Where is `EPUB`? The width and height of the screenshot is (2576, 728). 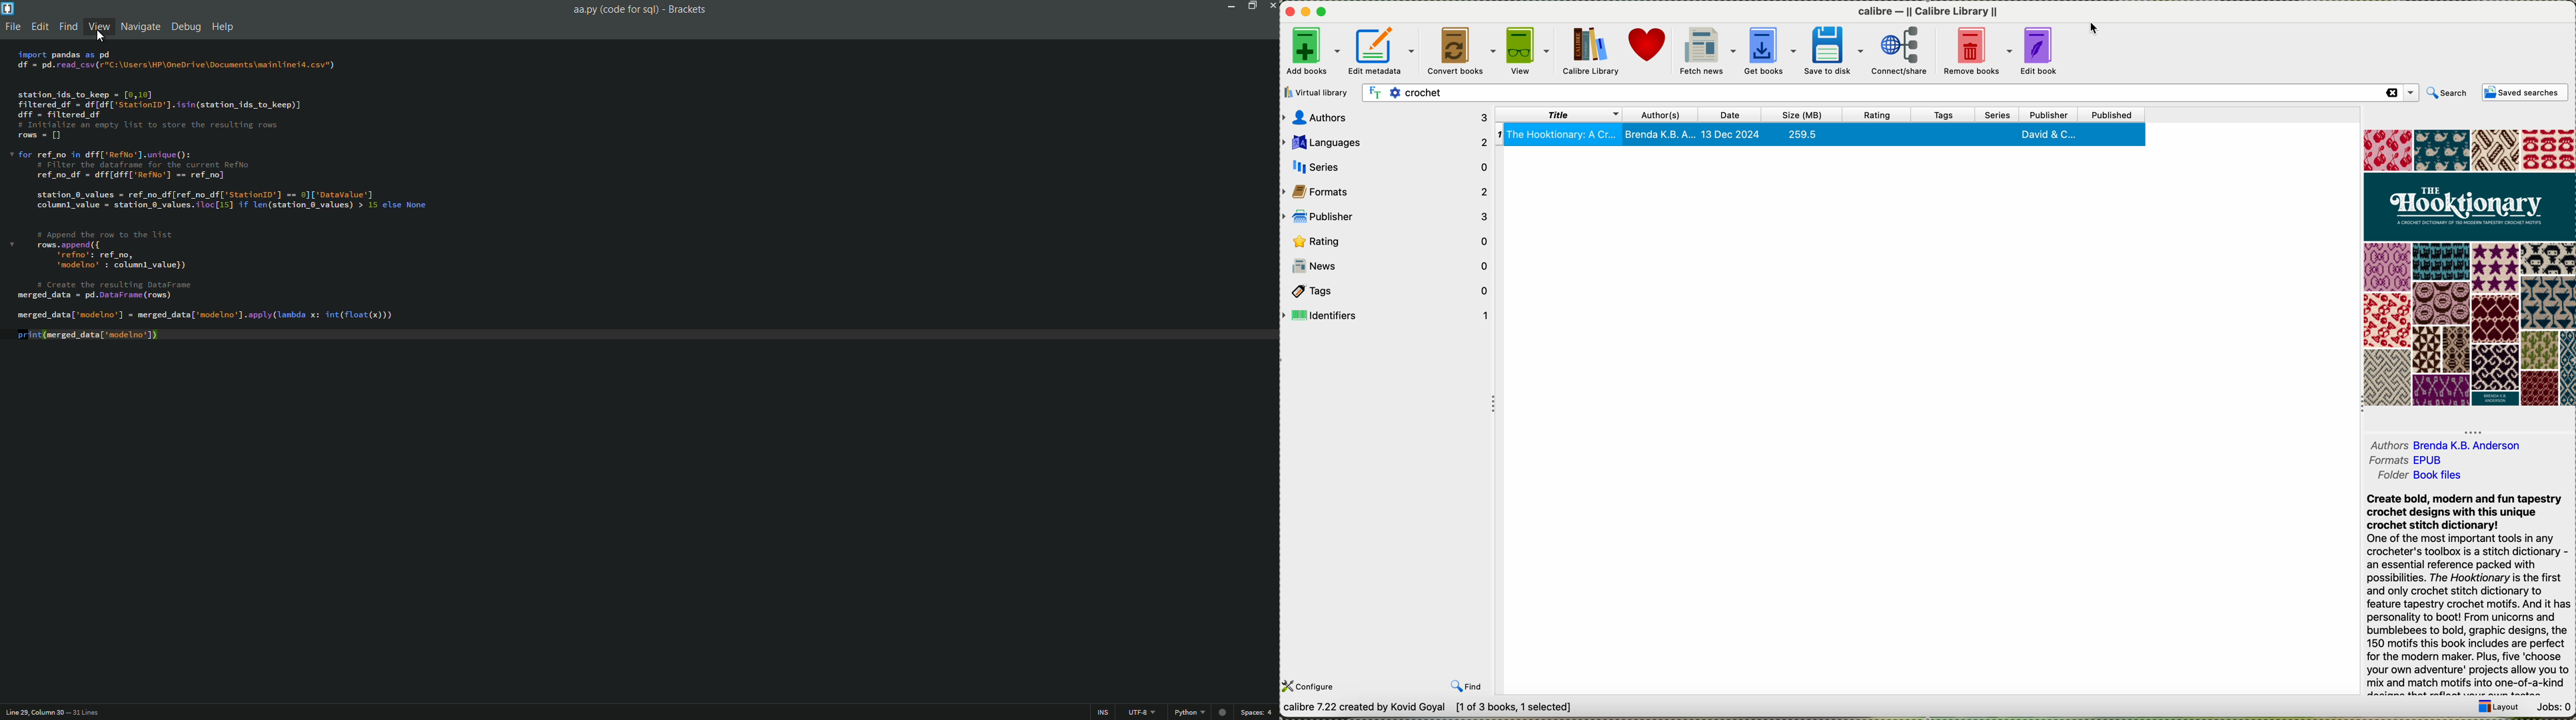 EPUB is located at coordinates (2433, 461).